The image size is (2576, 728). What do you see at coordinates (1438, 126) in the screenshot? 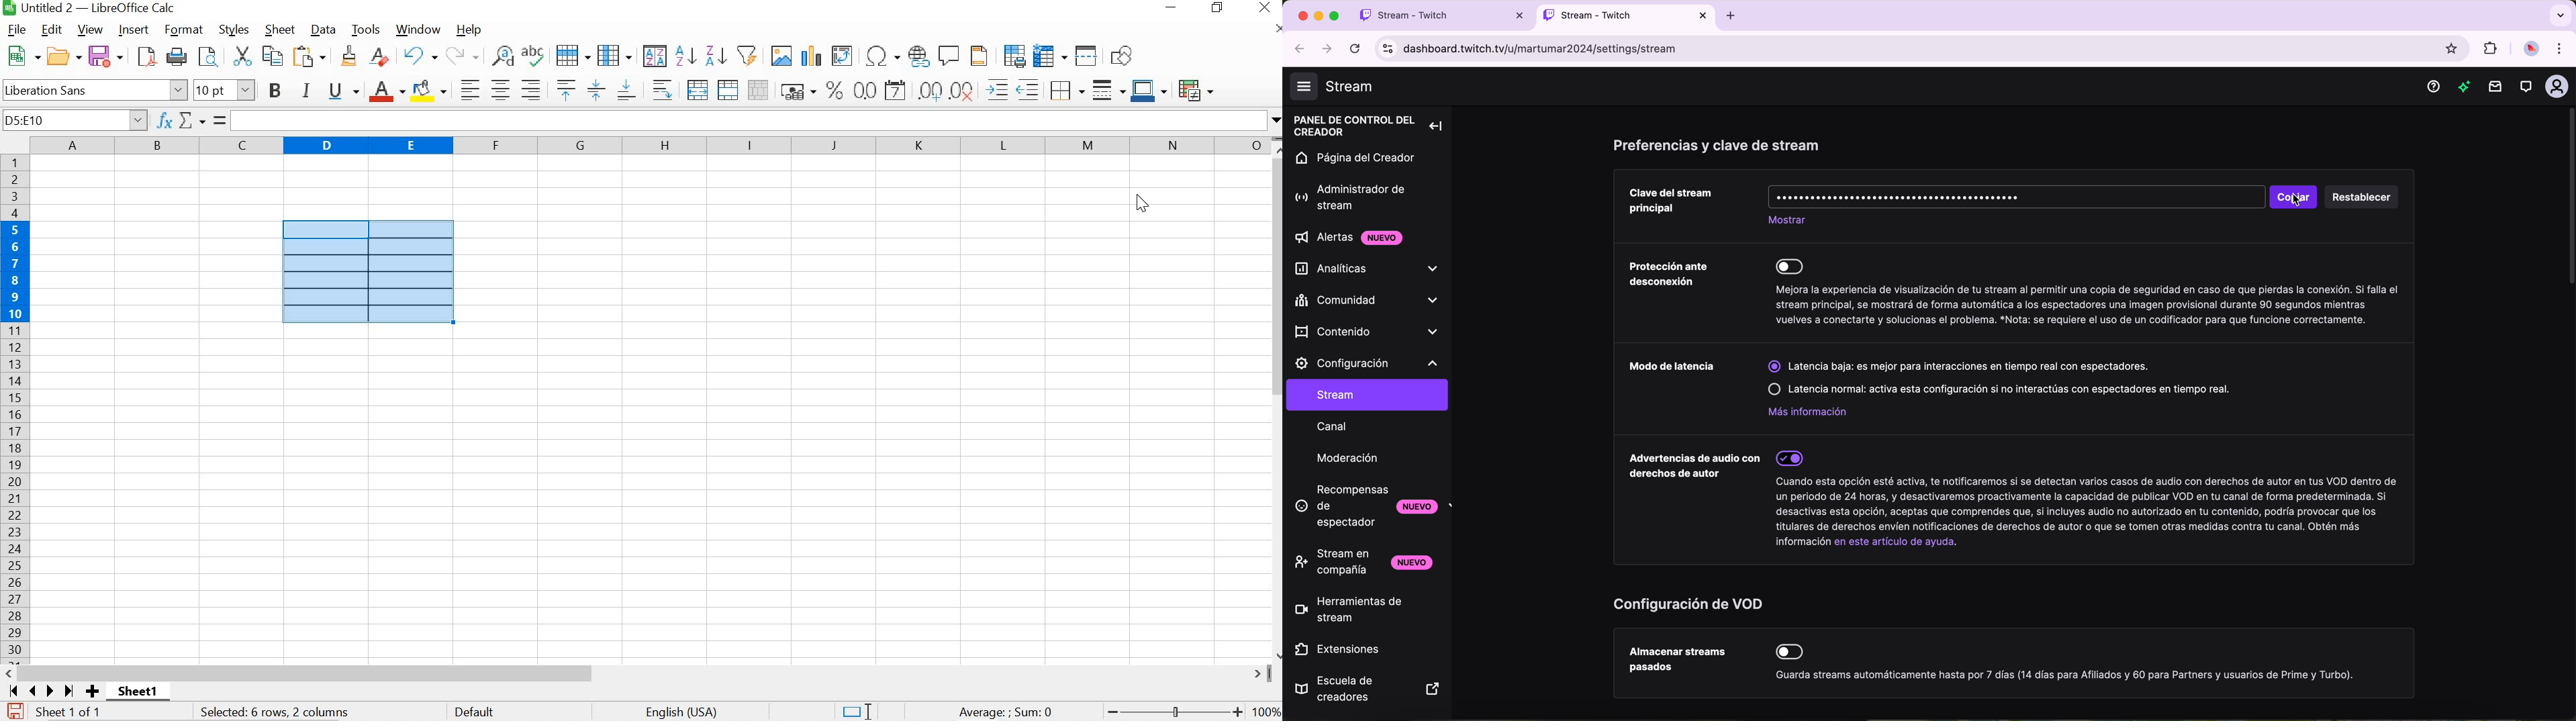
I see `collapse left navigation` at bounding box center [1438, 126].